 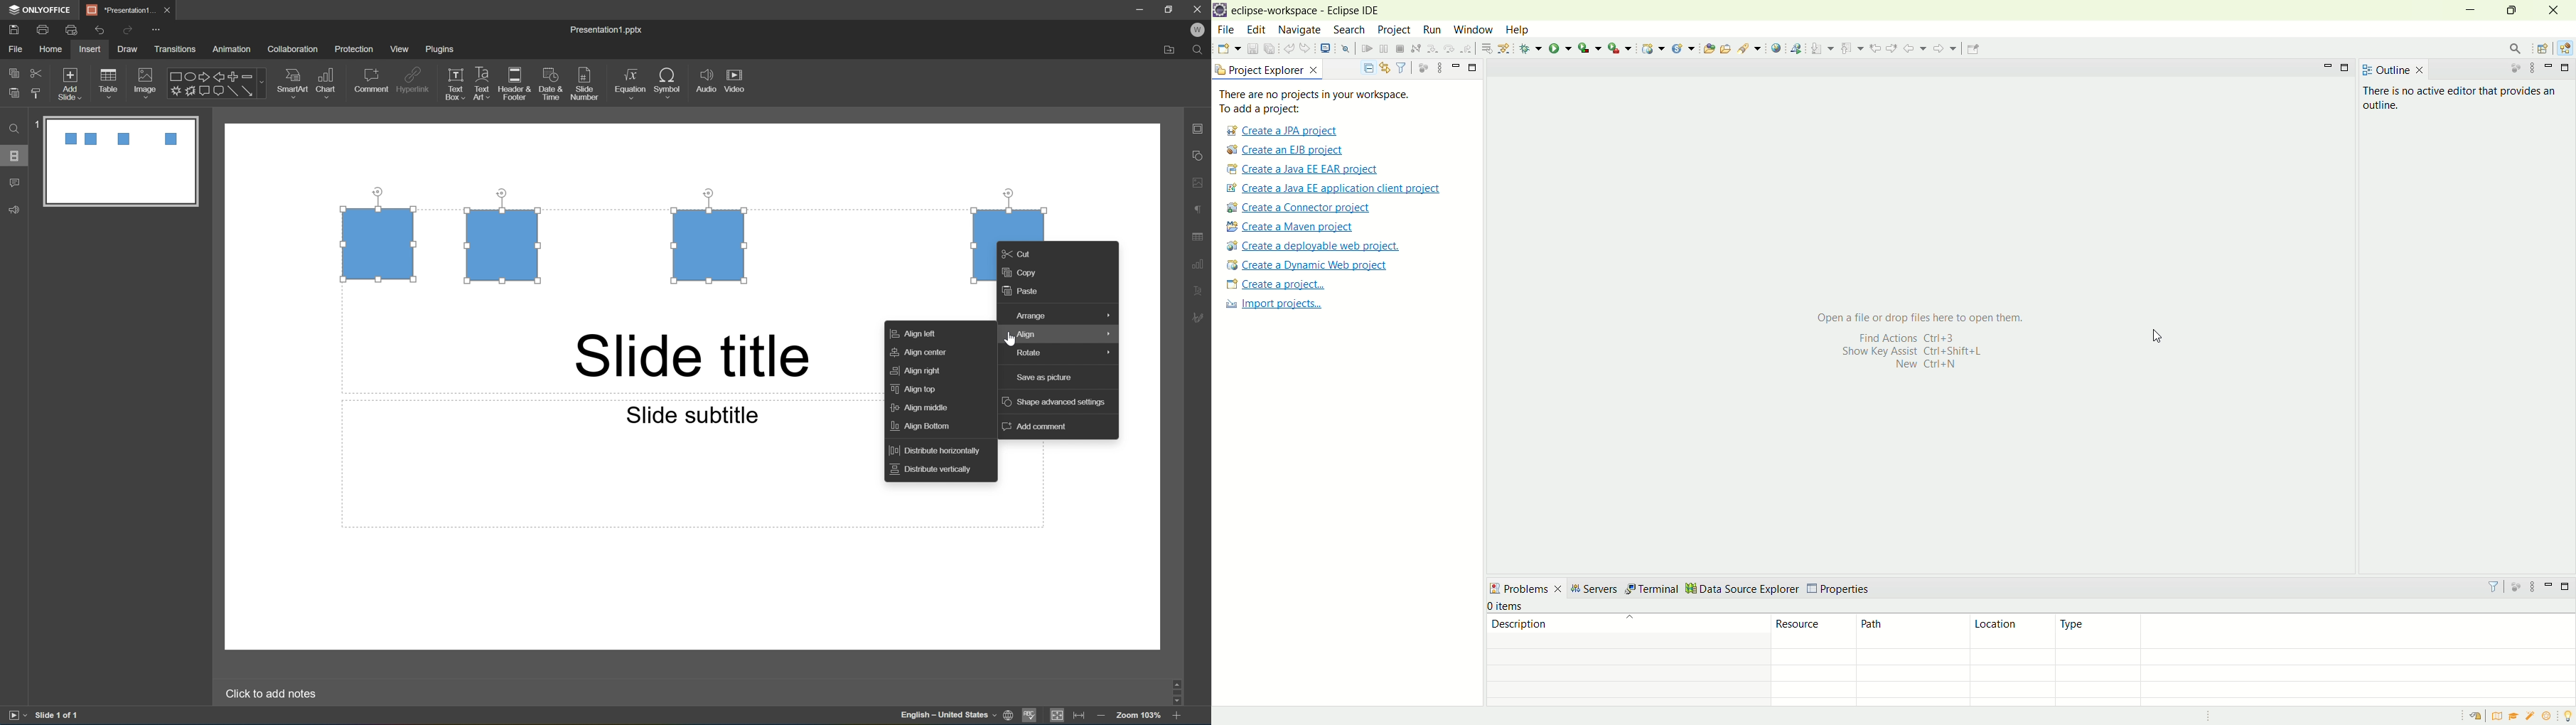 What do you see at coordinates (355, 50) in the screenshot?
I see `protection` at bounding box center [355, 50].